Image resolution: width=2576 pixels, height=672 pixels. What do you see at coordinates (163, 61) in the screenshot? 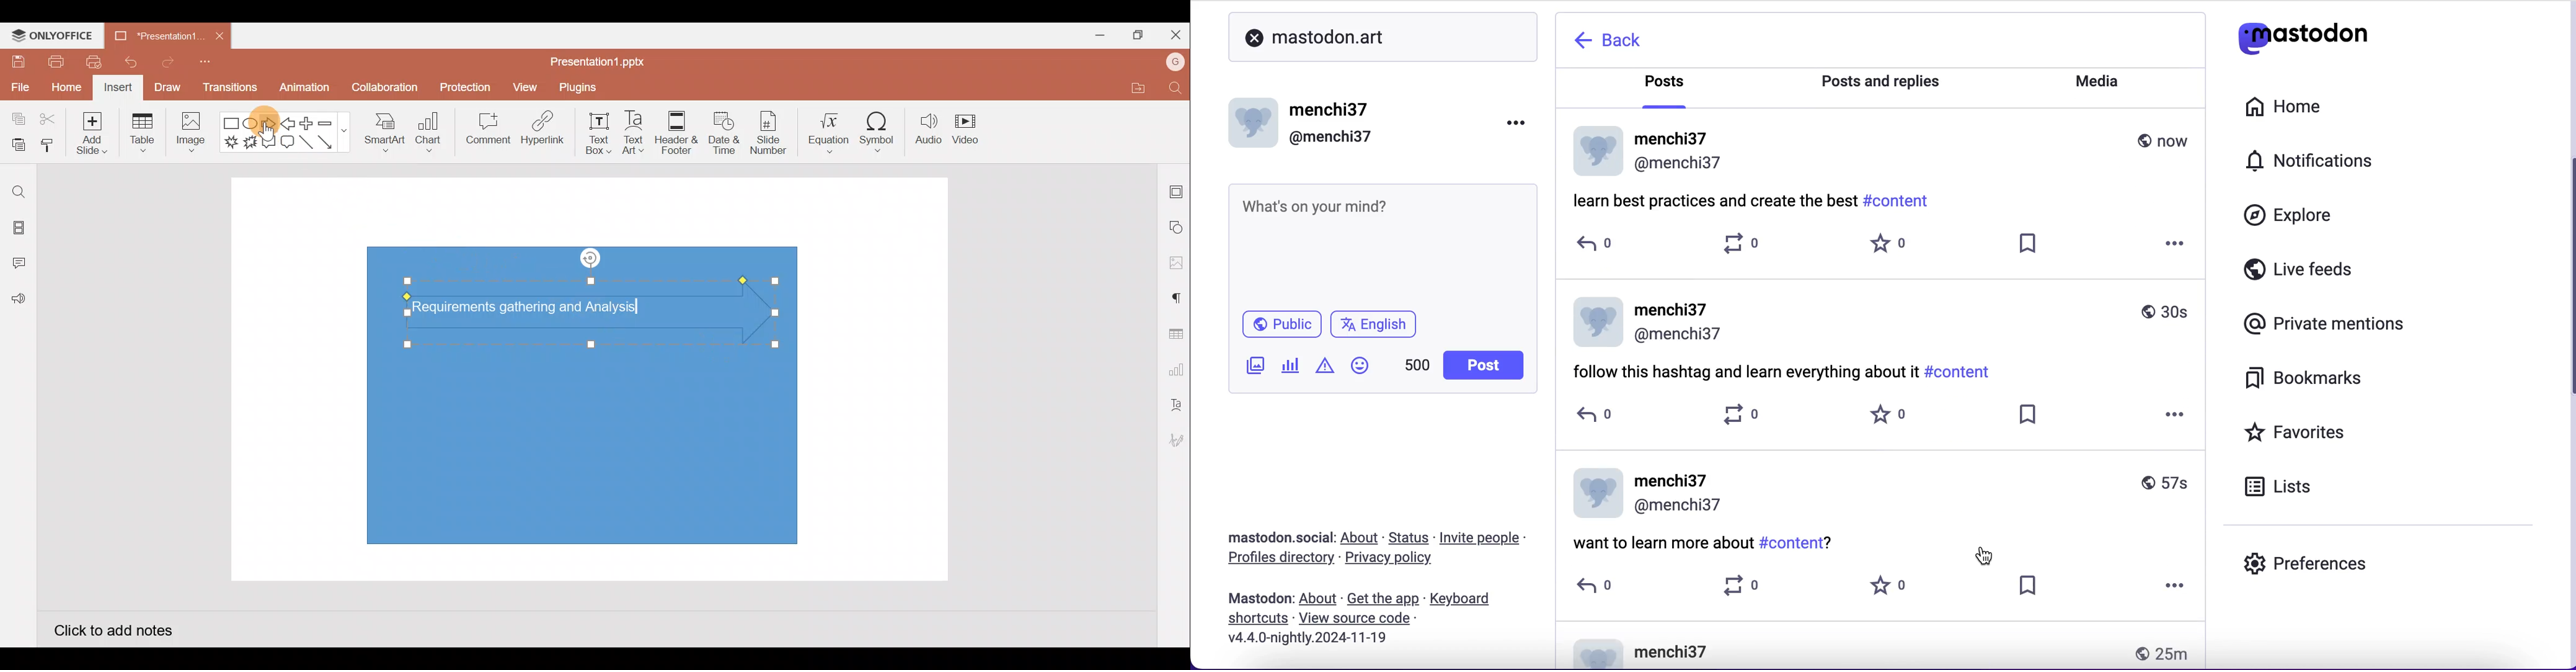
I see `Redo` at bounding box center [163, 61].